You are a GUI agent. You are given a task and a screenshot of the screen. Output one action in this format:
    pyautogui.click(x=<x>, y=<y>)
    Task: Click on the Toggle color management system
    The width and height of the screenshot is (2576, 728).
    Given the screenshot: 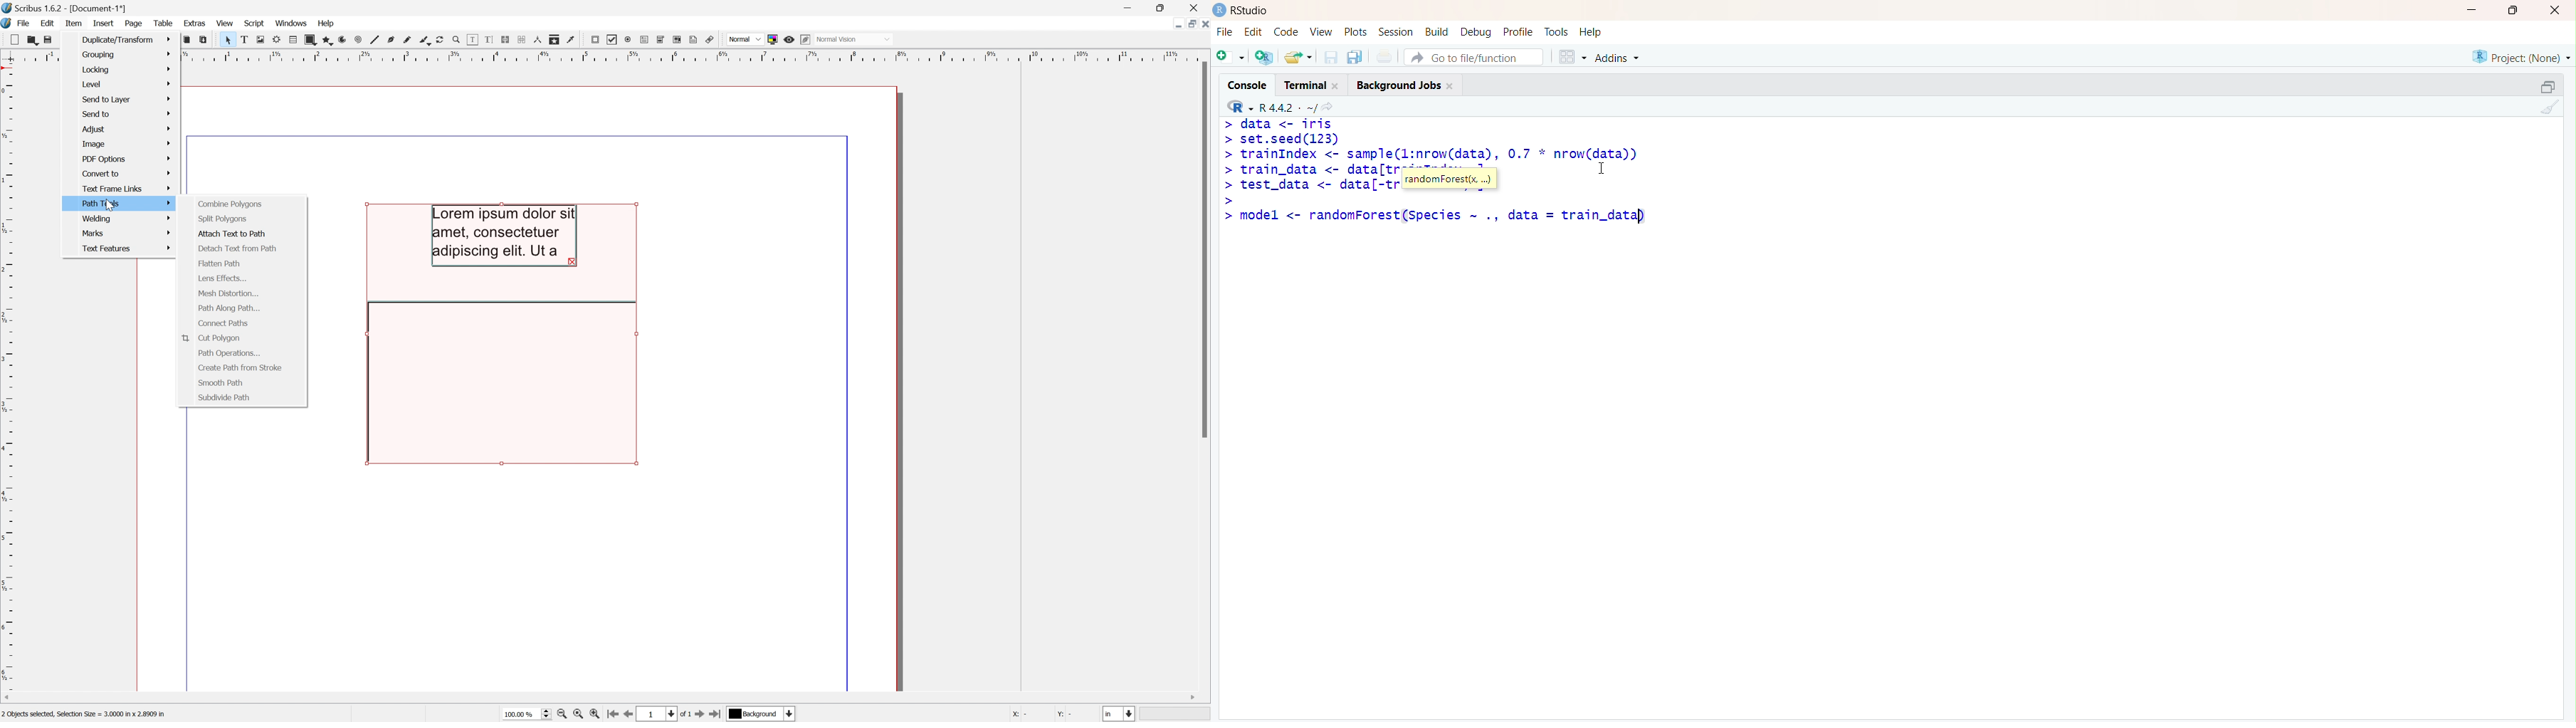 What is the action you would take?
    pyautogui.click(x=770, y=38)
    